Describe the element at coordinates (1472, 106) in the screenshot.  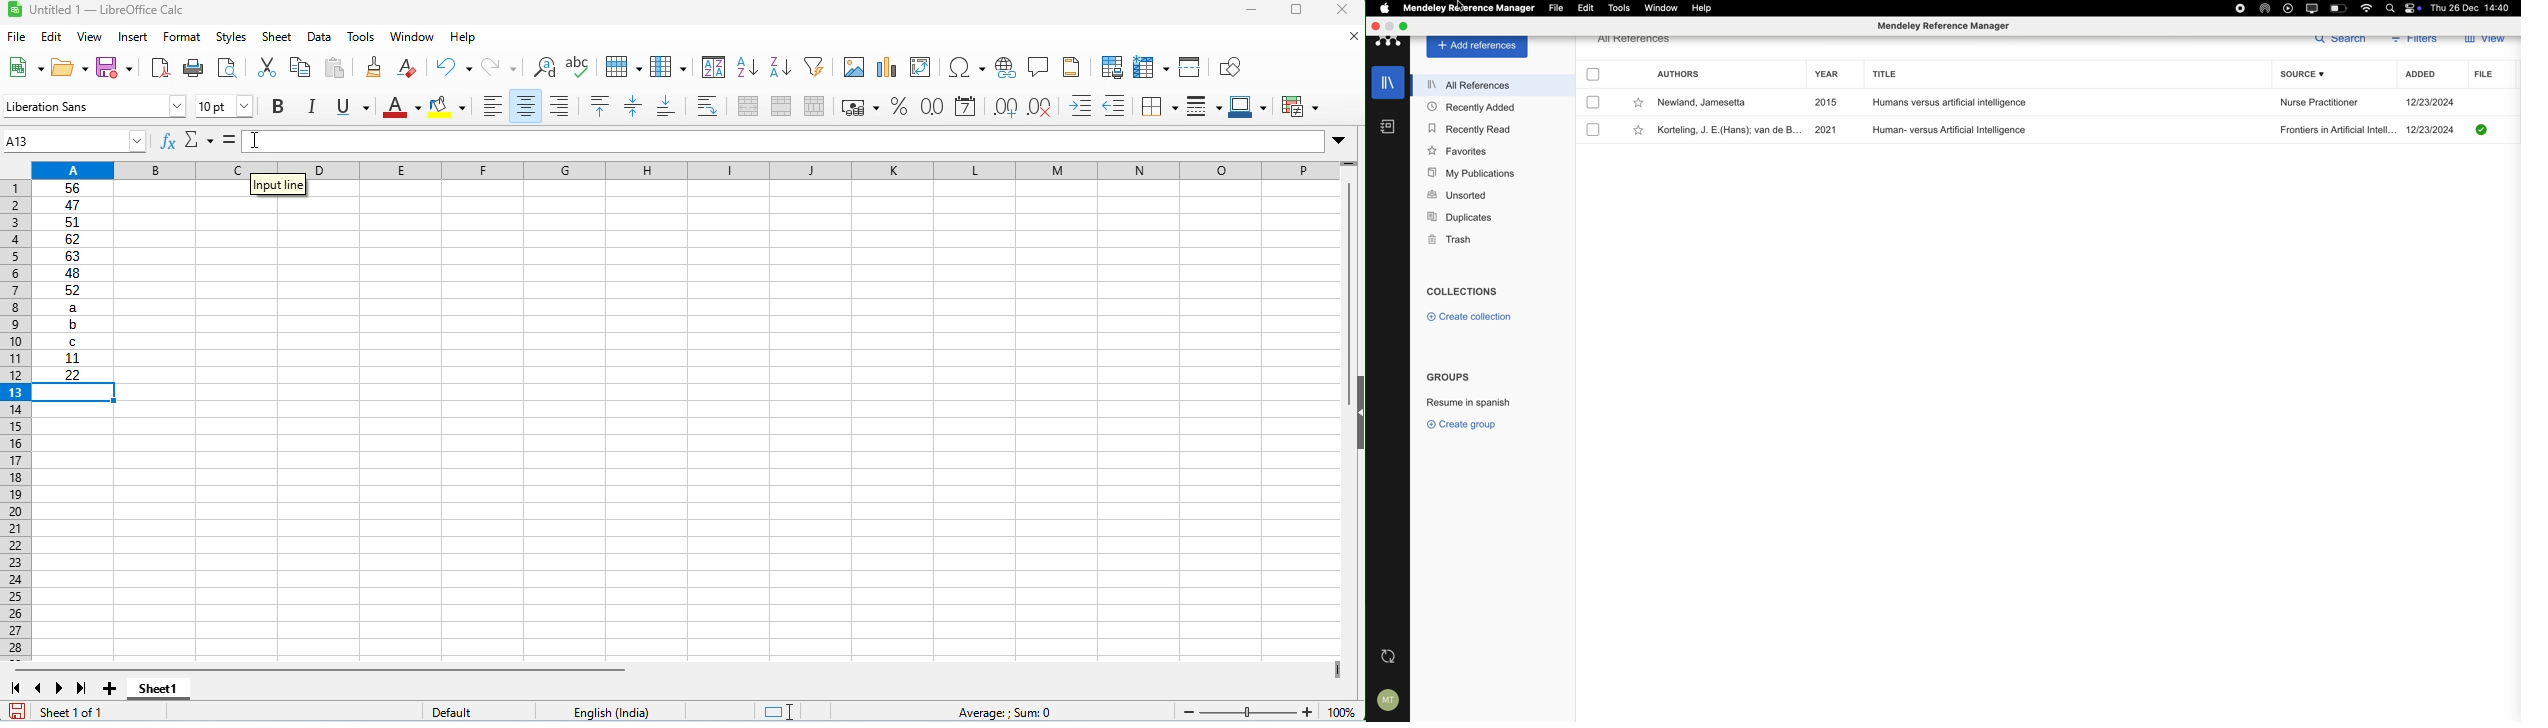
I see `recently added` at that location.